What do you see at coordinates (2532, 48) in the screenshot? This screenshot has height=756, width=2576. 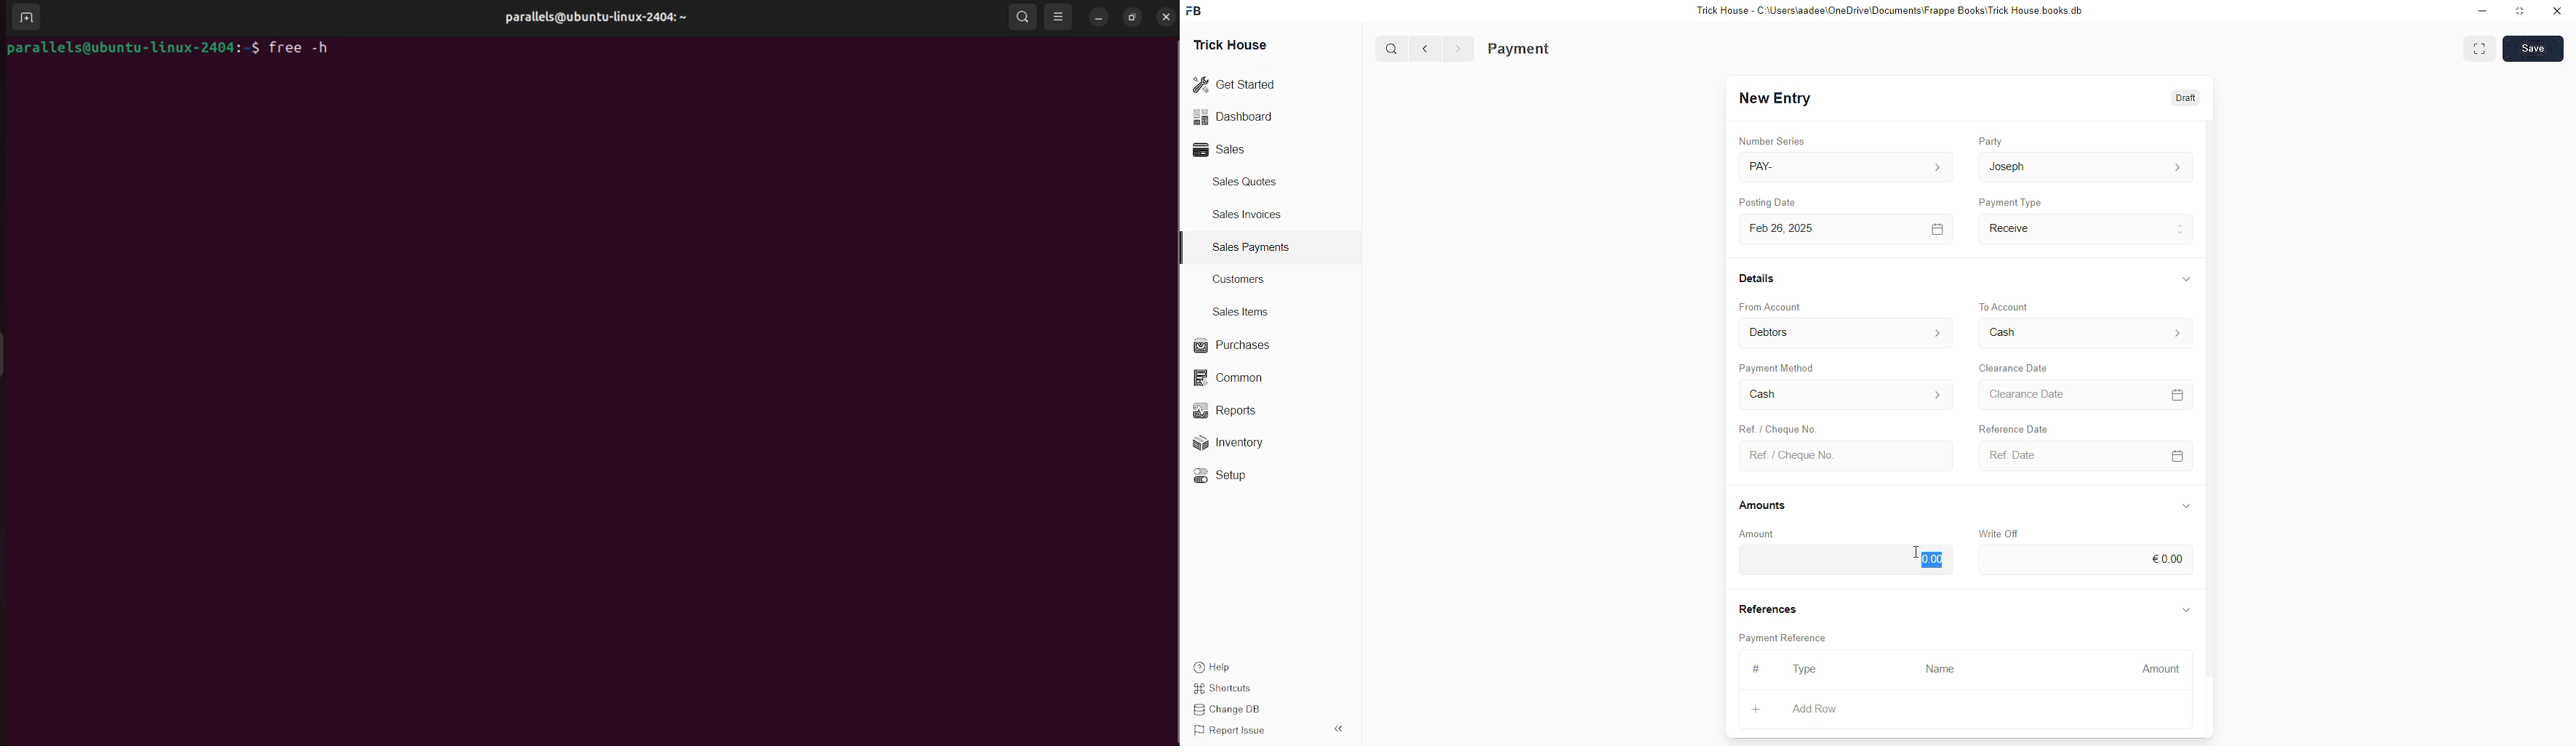 I see `Save` at bounding box center [2532, 48].